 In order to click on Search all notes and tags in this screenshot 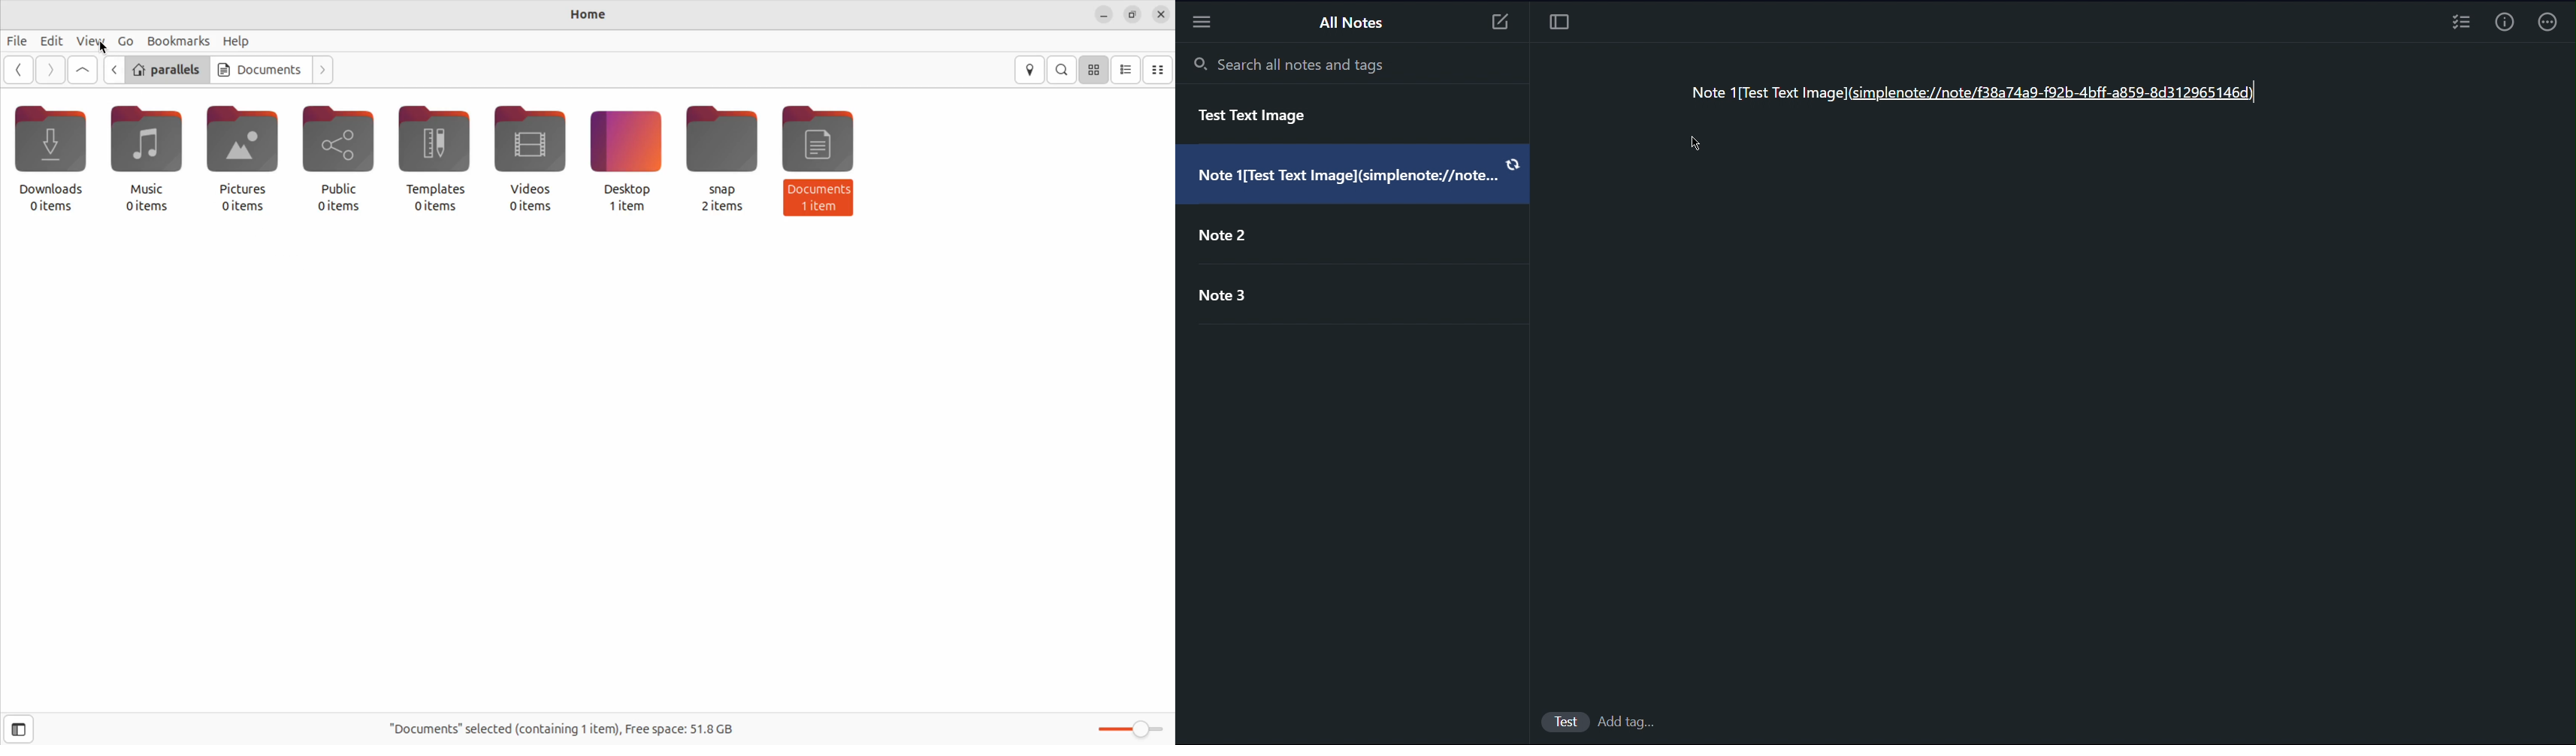, I will do `click(1290, 63)`.